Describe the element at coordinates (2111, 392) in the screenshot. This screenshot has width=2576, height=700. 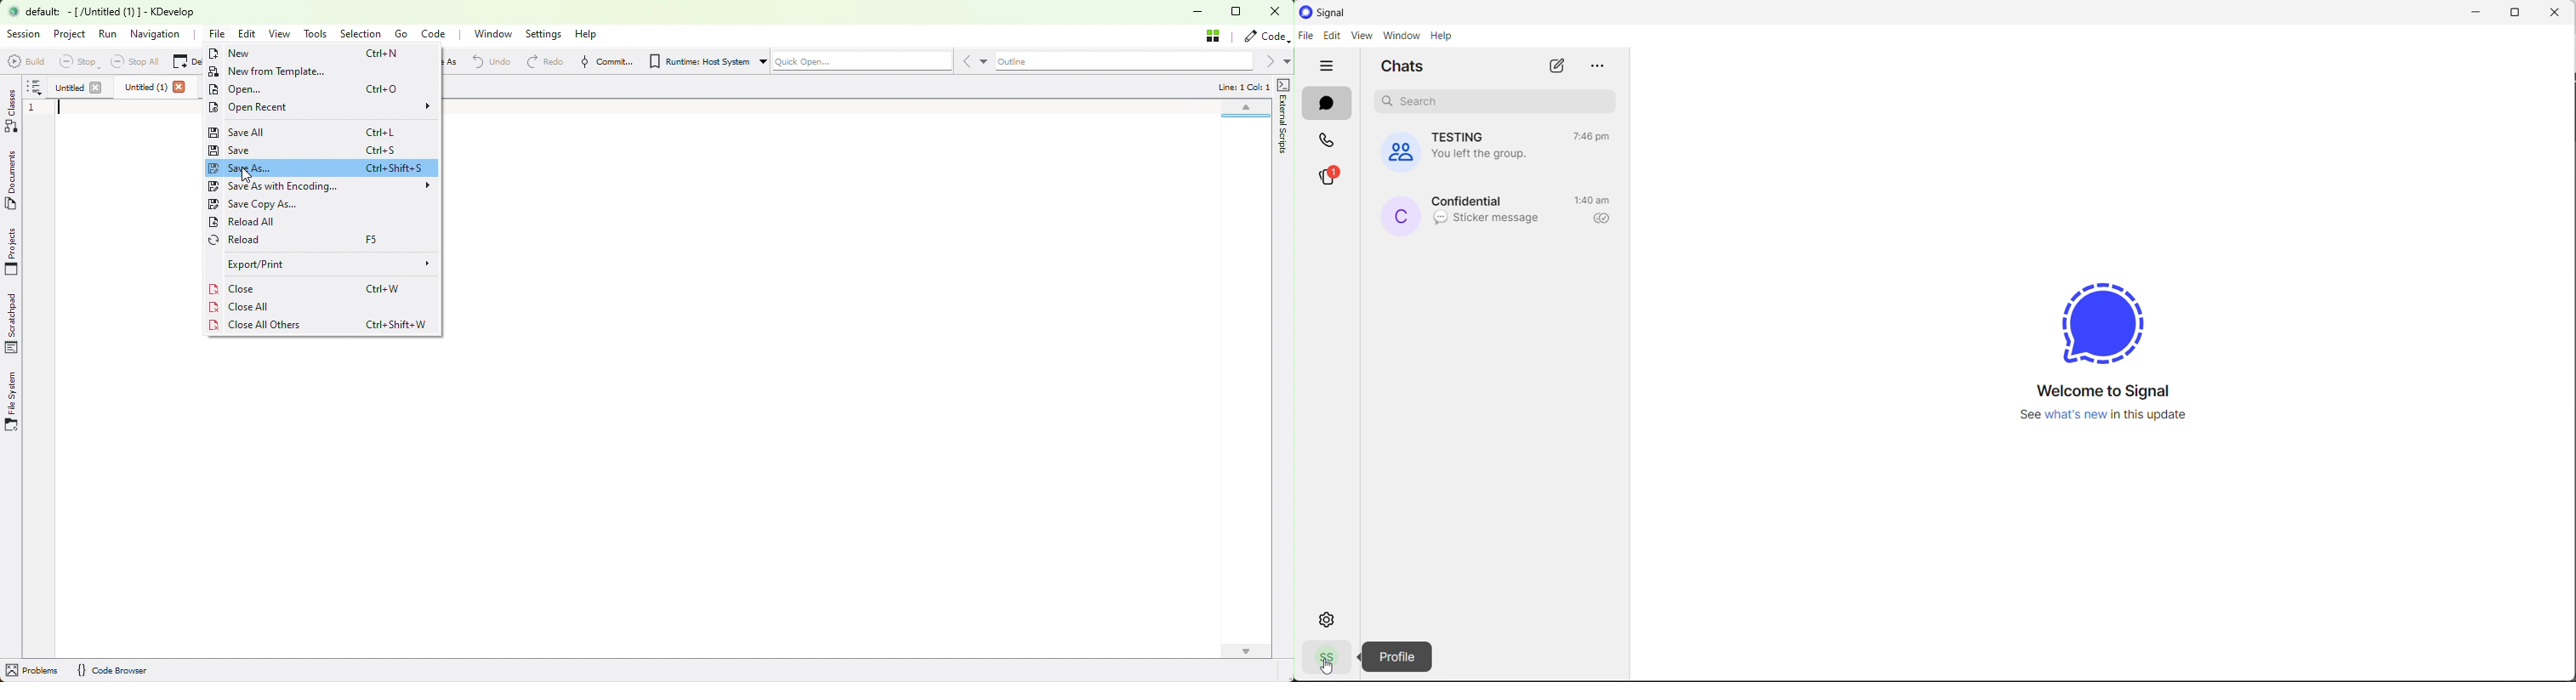
I see `welcome message` at that location.